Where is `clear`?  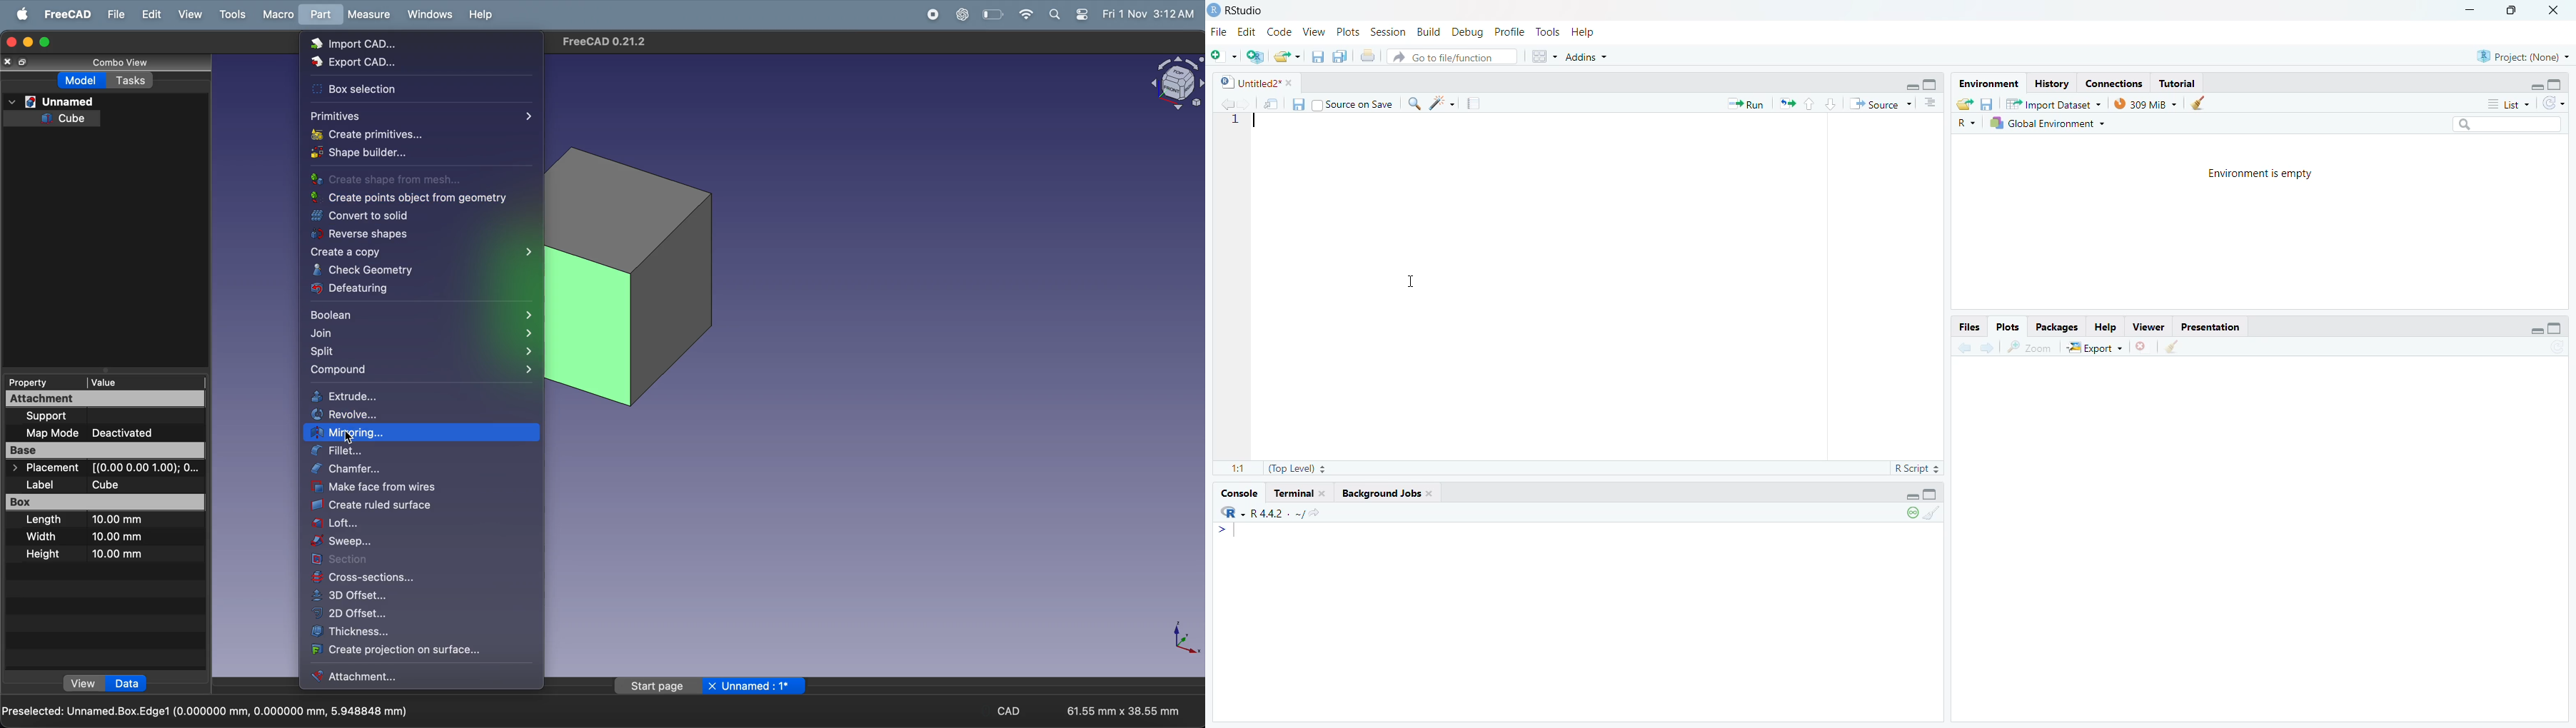
clear is located at coordinates (2200, 104).